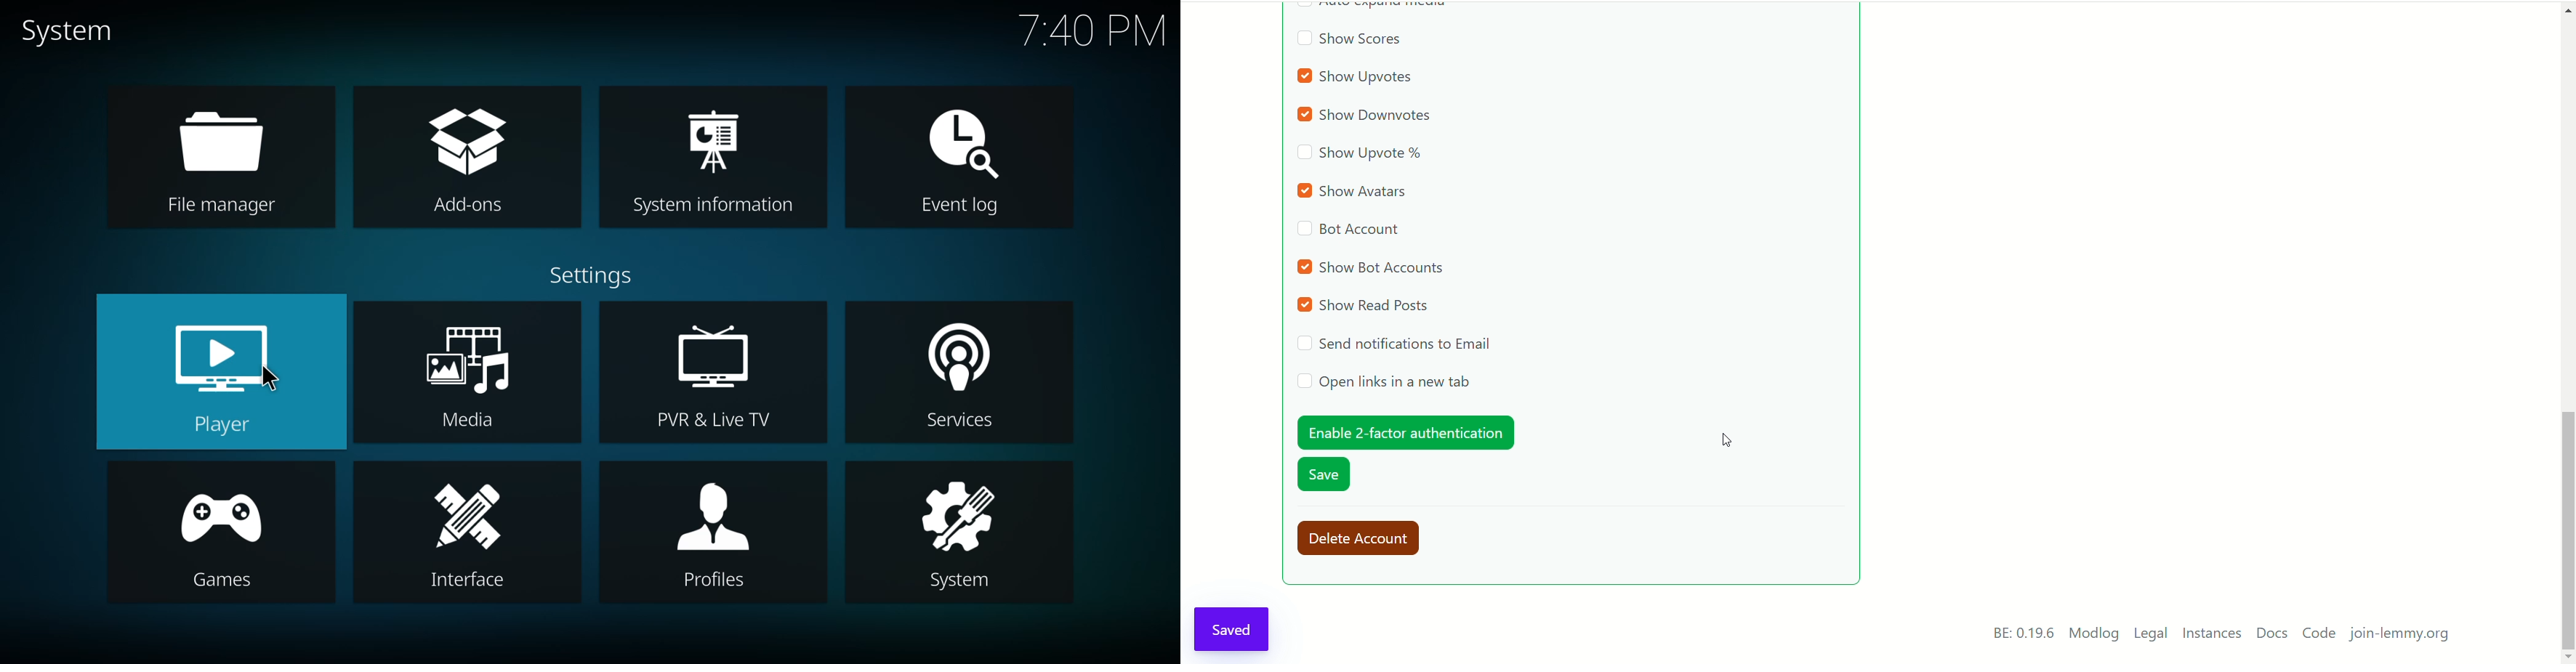  I want to click on legal, so click(2152, 636).